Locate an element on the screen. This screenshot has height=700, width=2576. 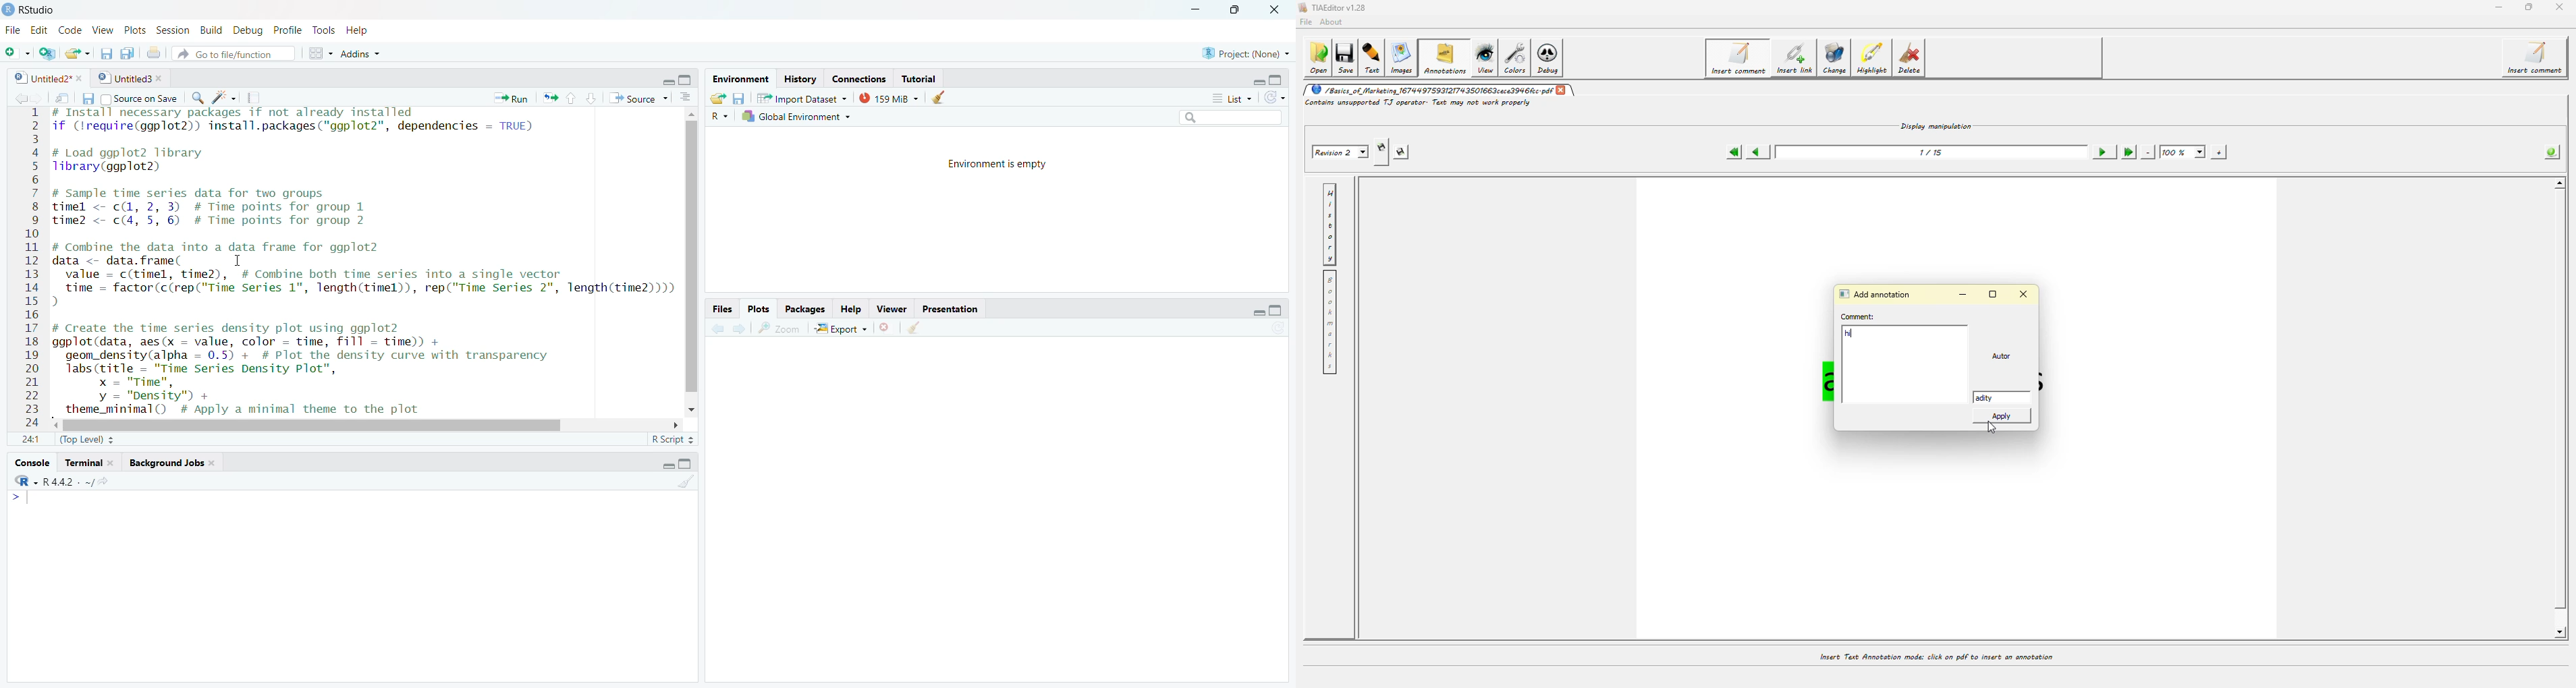
R is located at coordinates (24, 481).